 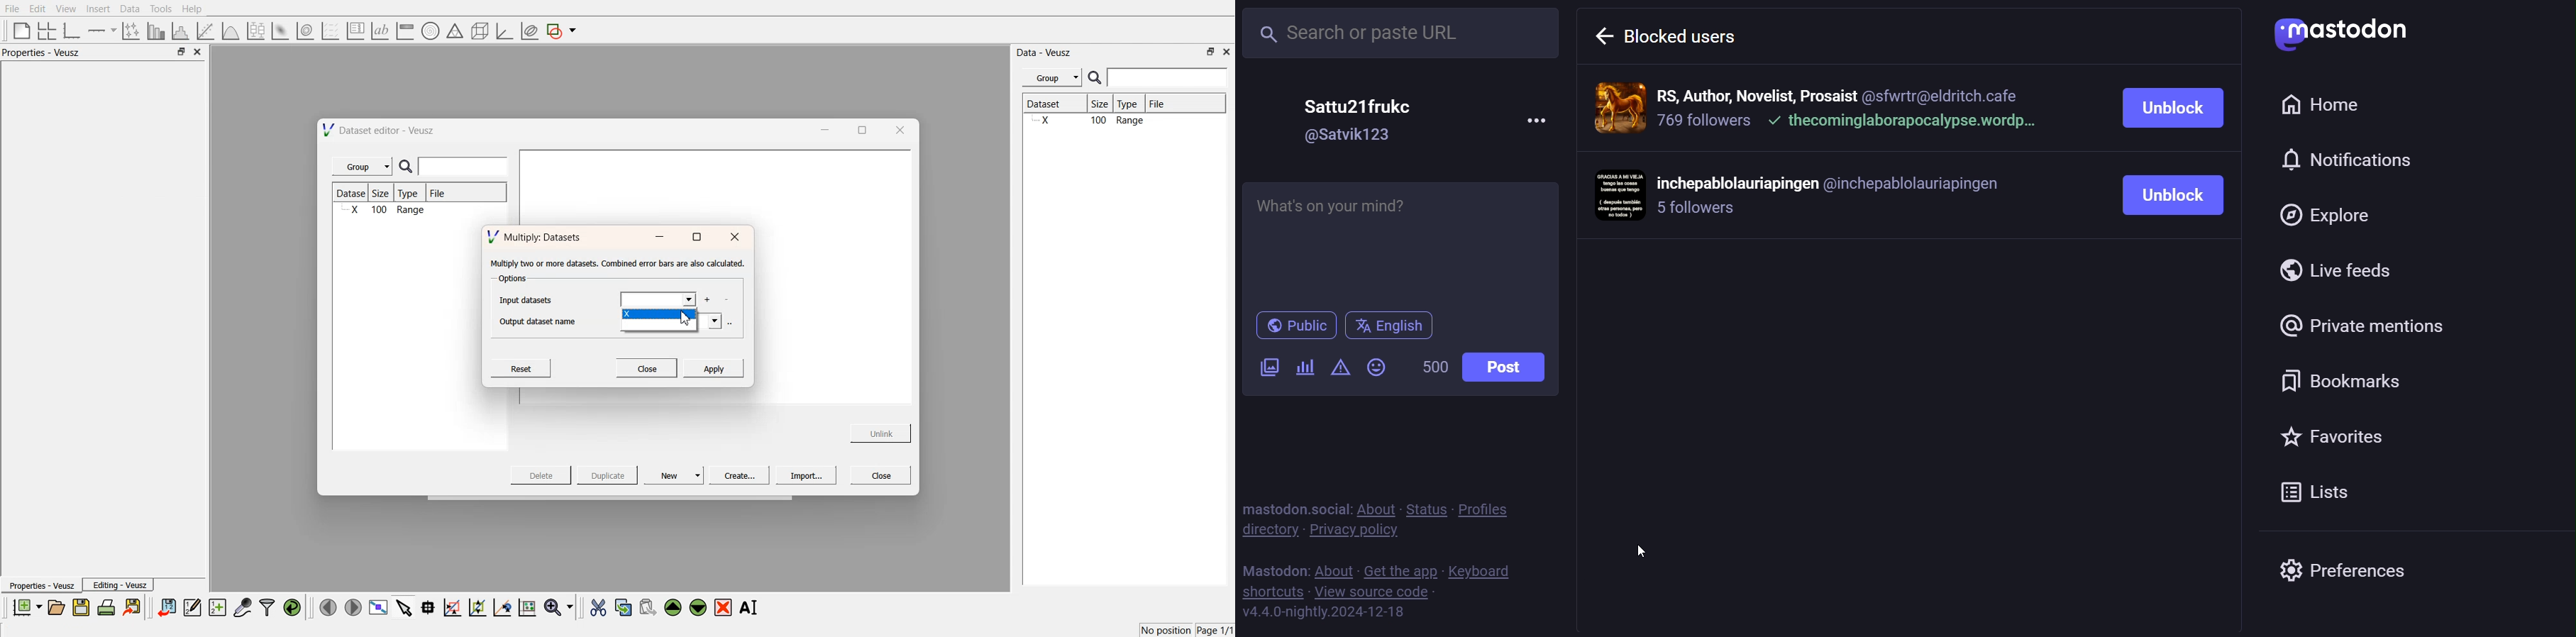 What do you see at coordinates (428, 607) in the screenshot?
I see `read data points` at bounding box center [428, 607].